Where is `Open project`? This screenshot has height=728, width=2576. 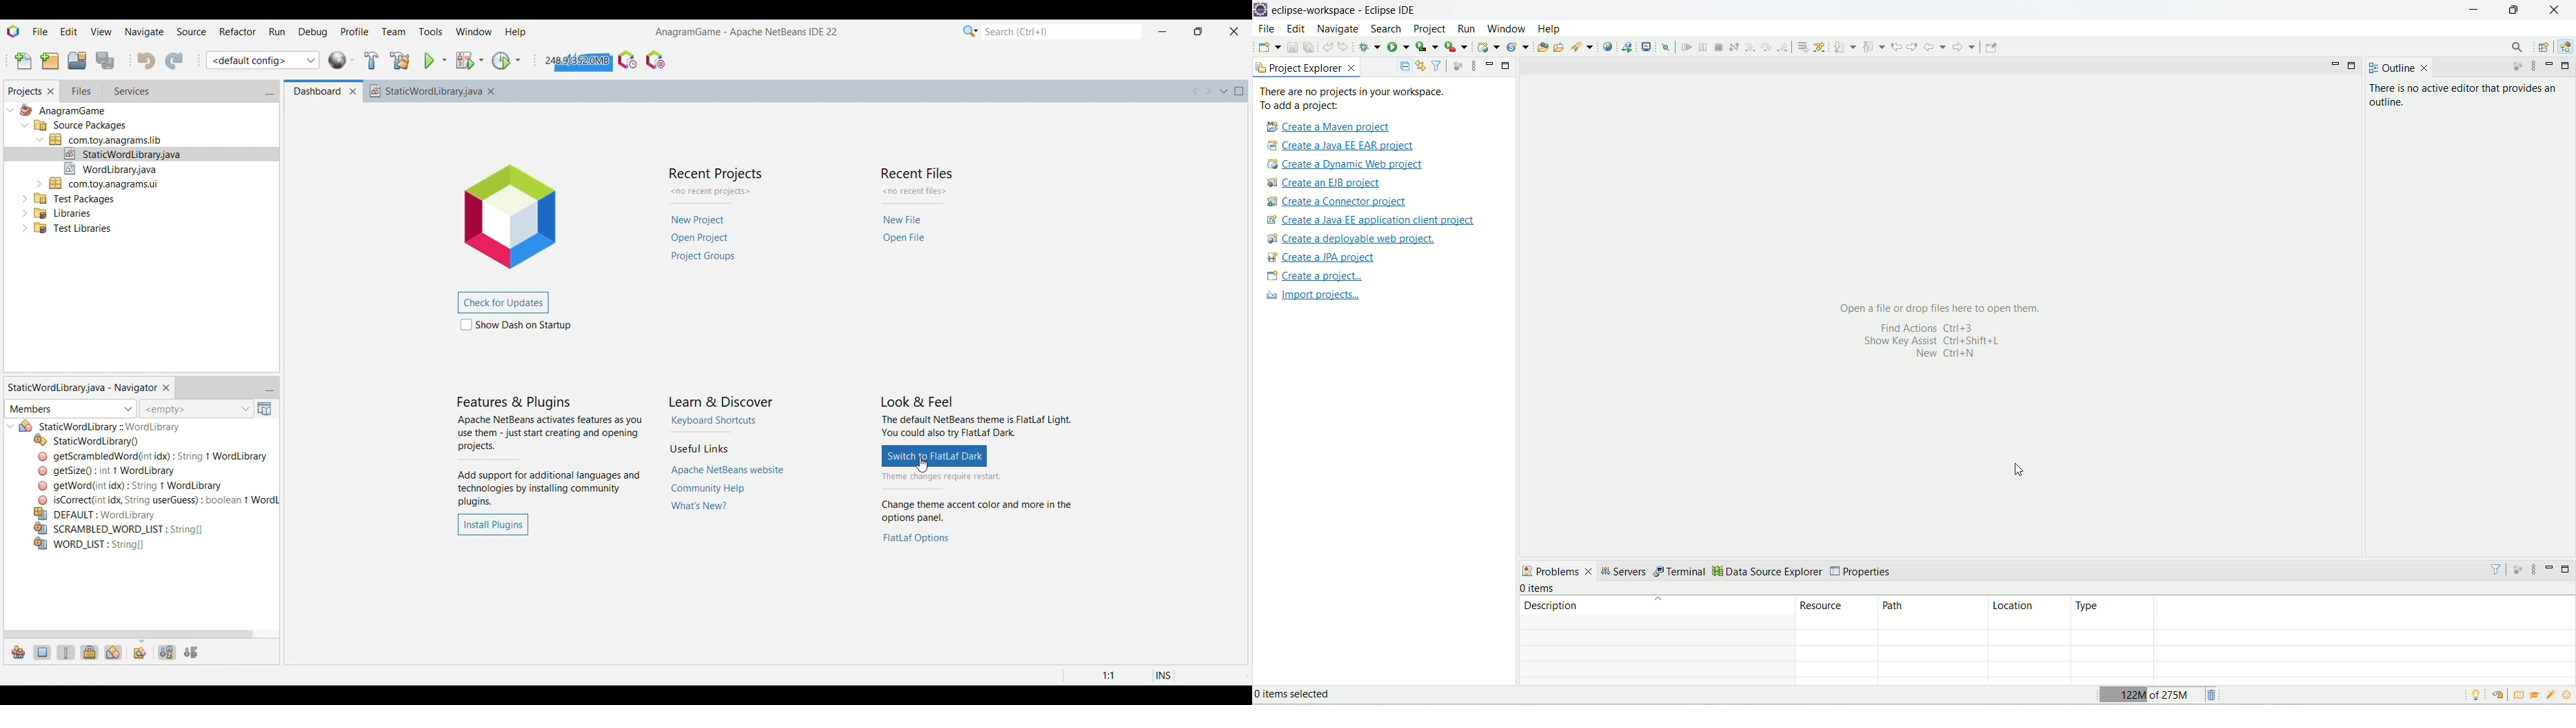 Open project is located at coordinates (77, 60).